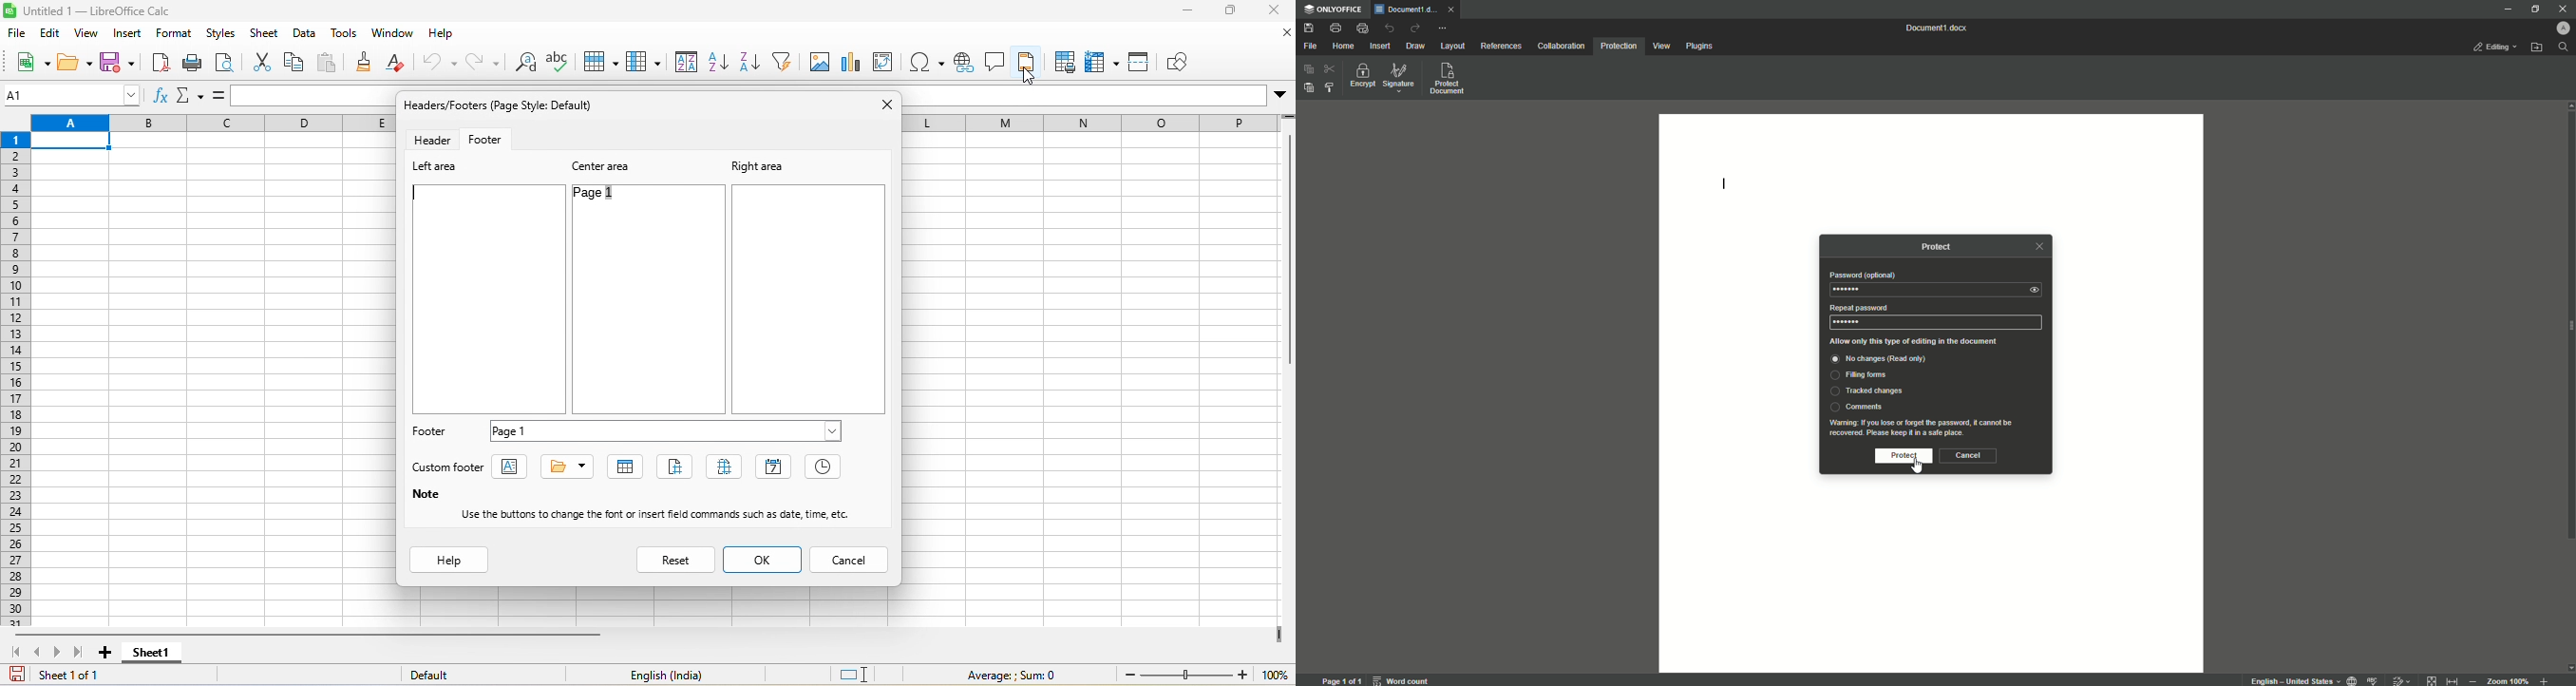 The width and height of the screenshot is (2576, 700). What do you see at coordinates (1862, 275) in the screenshot?
I see `Password` at bounding box center [1862, 275].